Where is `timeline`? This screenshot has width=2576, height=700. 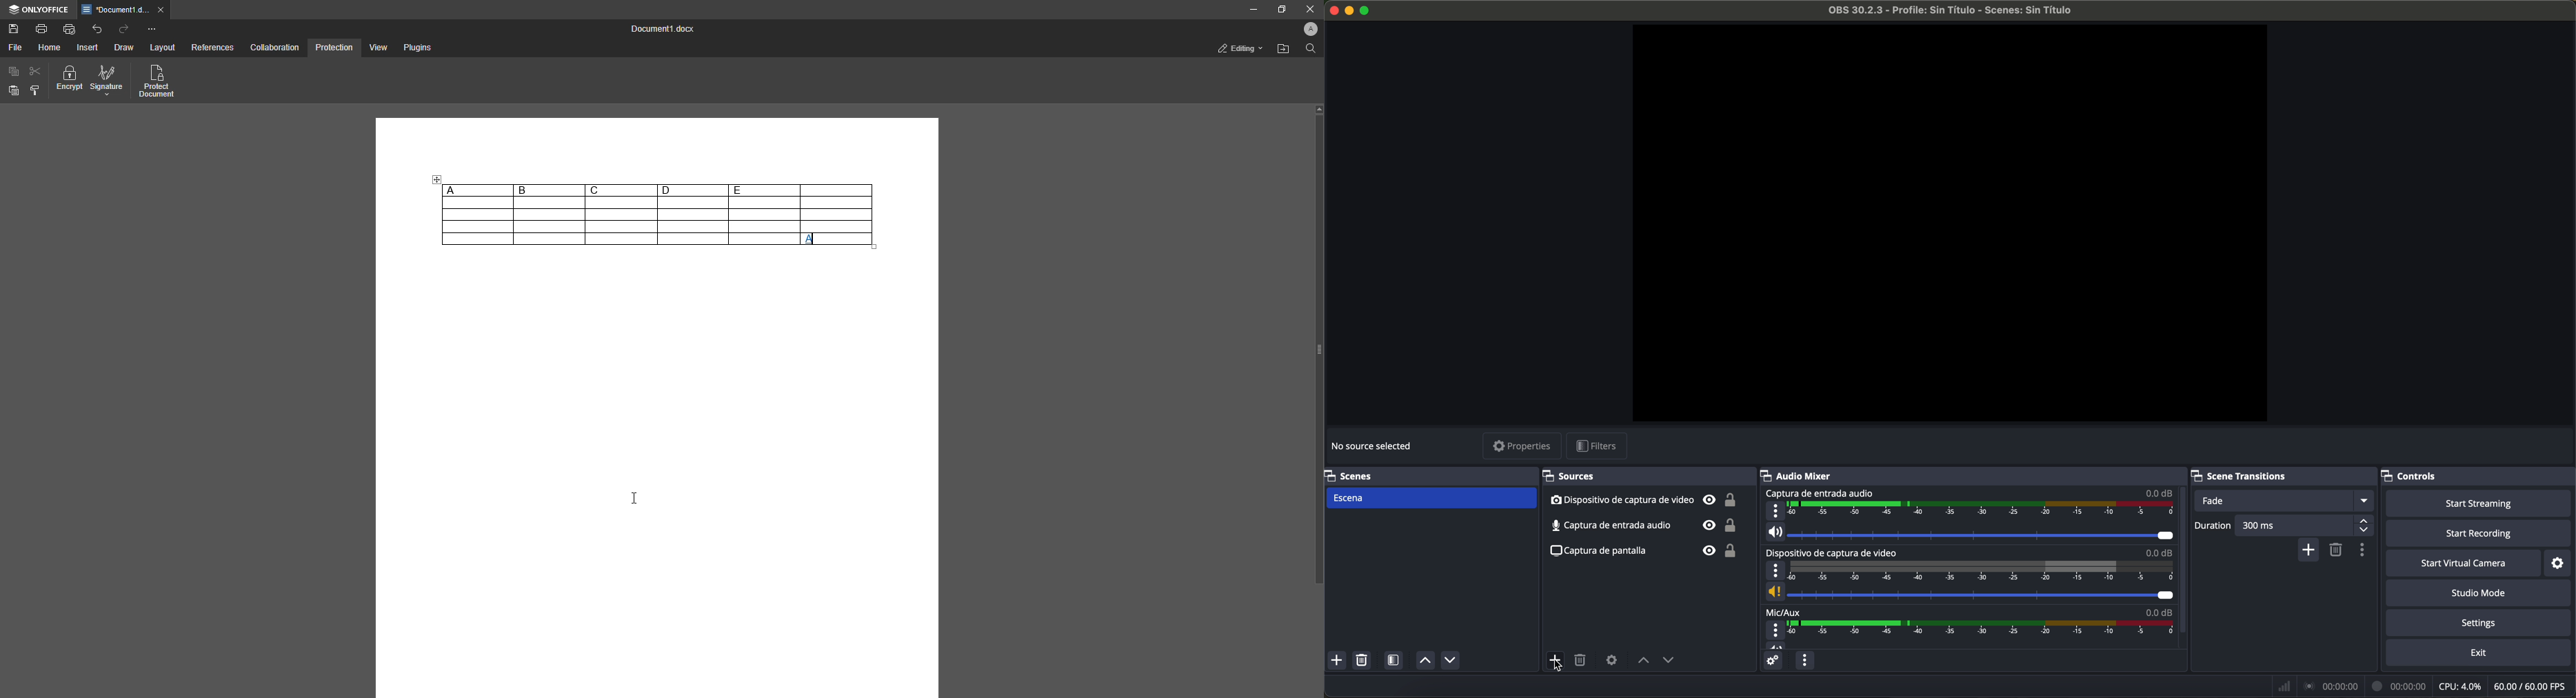 timeline is located at coordinates (1984, 628).